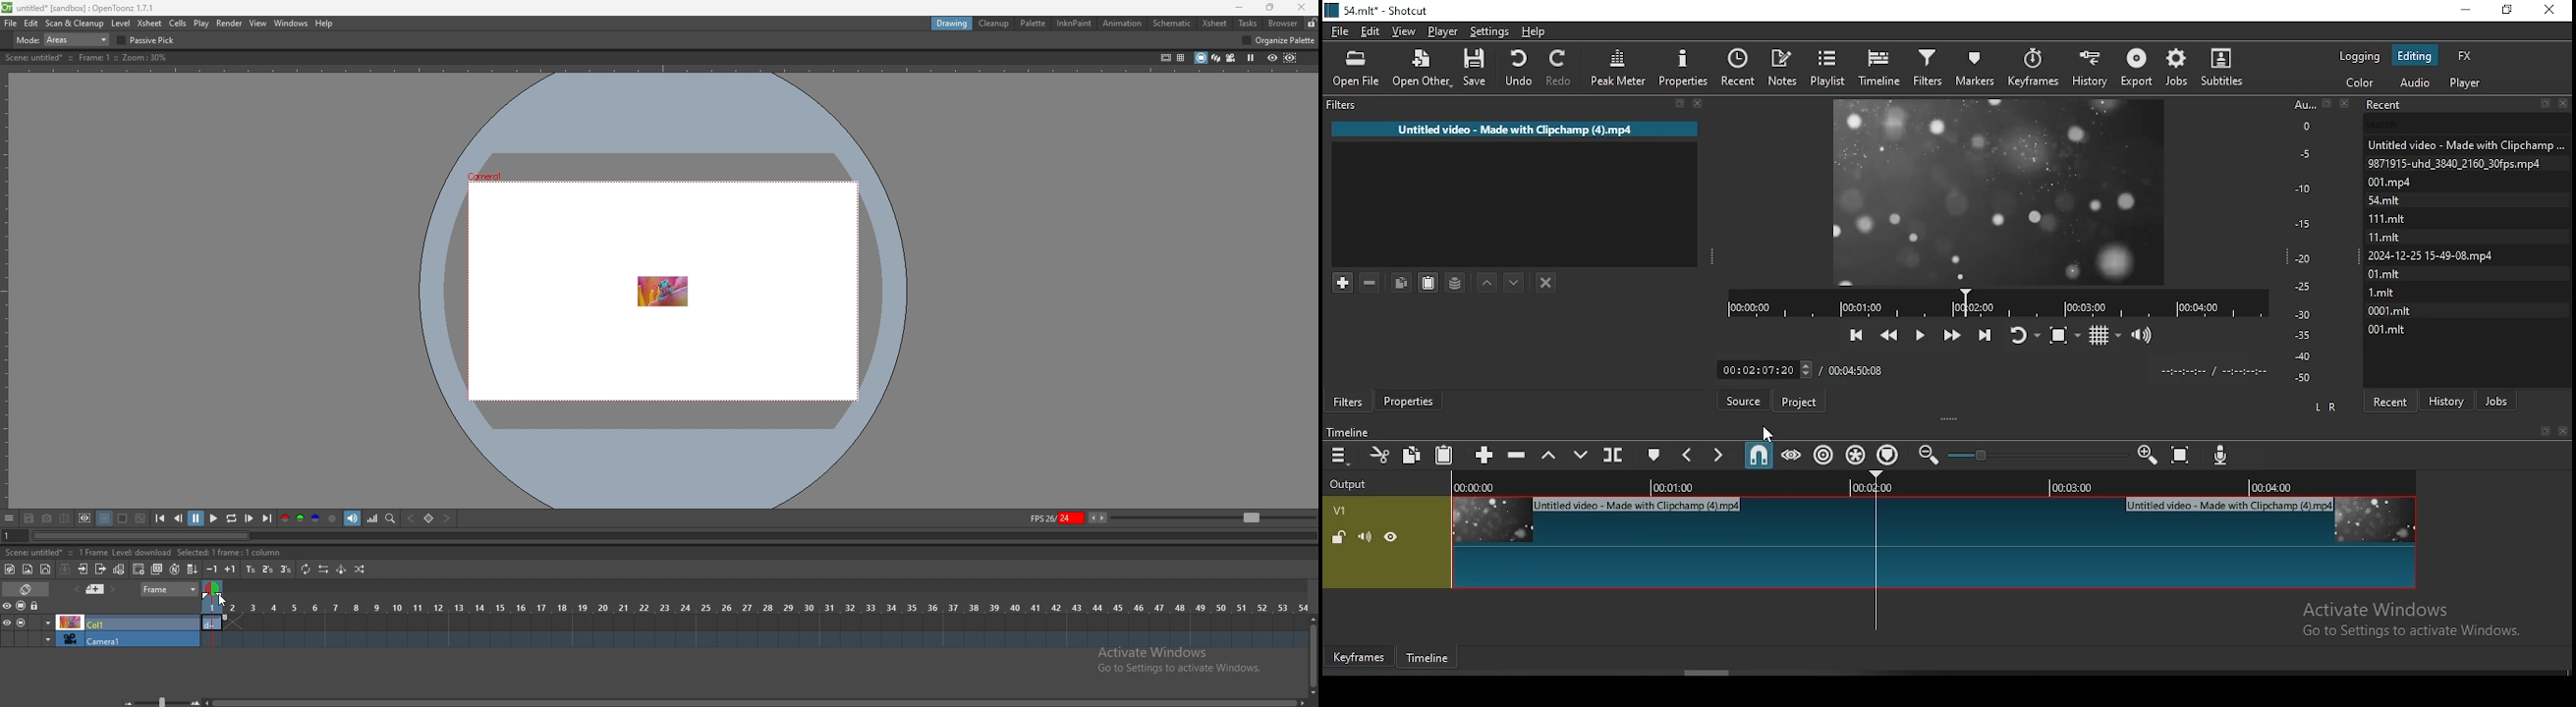  What do you see at coordinates (1545, 282) in the screenshot?
I see `deselect filter` at bounding box center [1545, 282].